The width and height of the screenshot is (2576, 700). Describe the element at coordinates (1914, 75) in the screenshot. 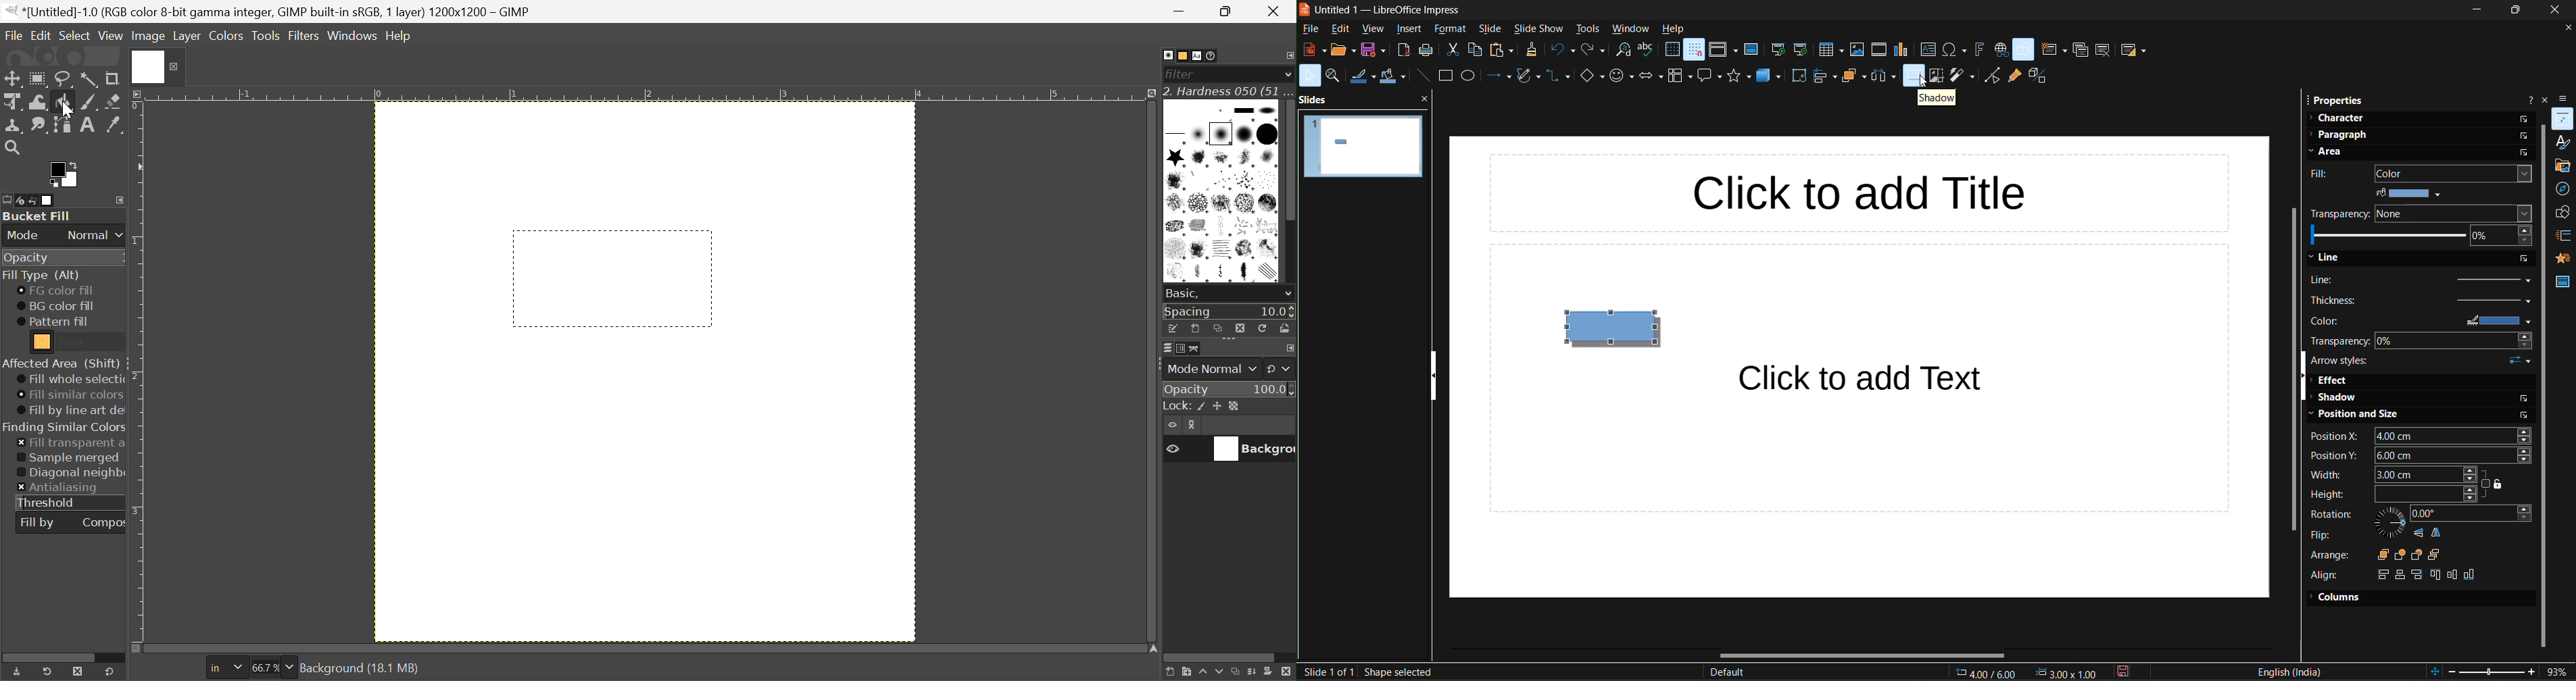

I see `shadow` at that location.